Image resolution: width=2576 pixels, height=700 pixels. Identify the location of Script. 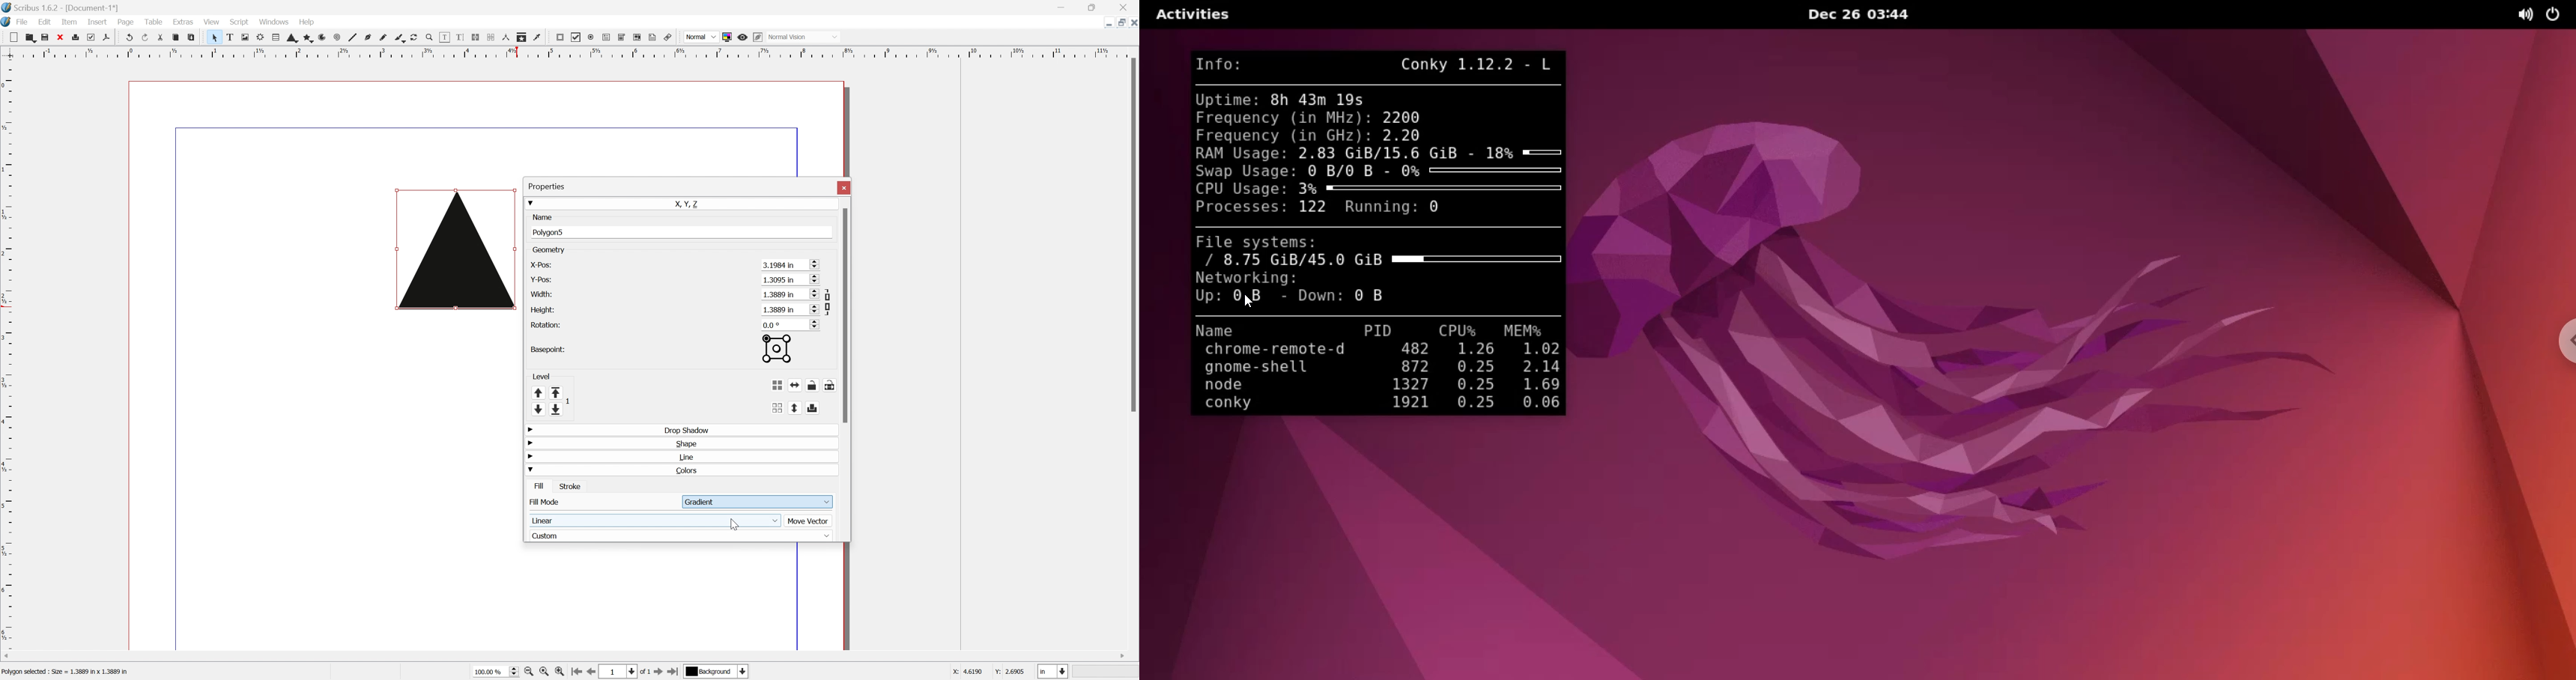
(240, 21).